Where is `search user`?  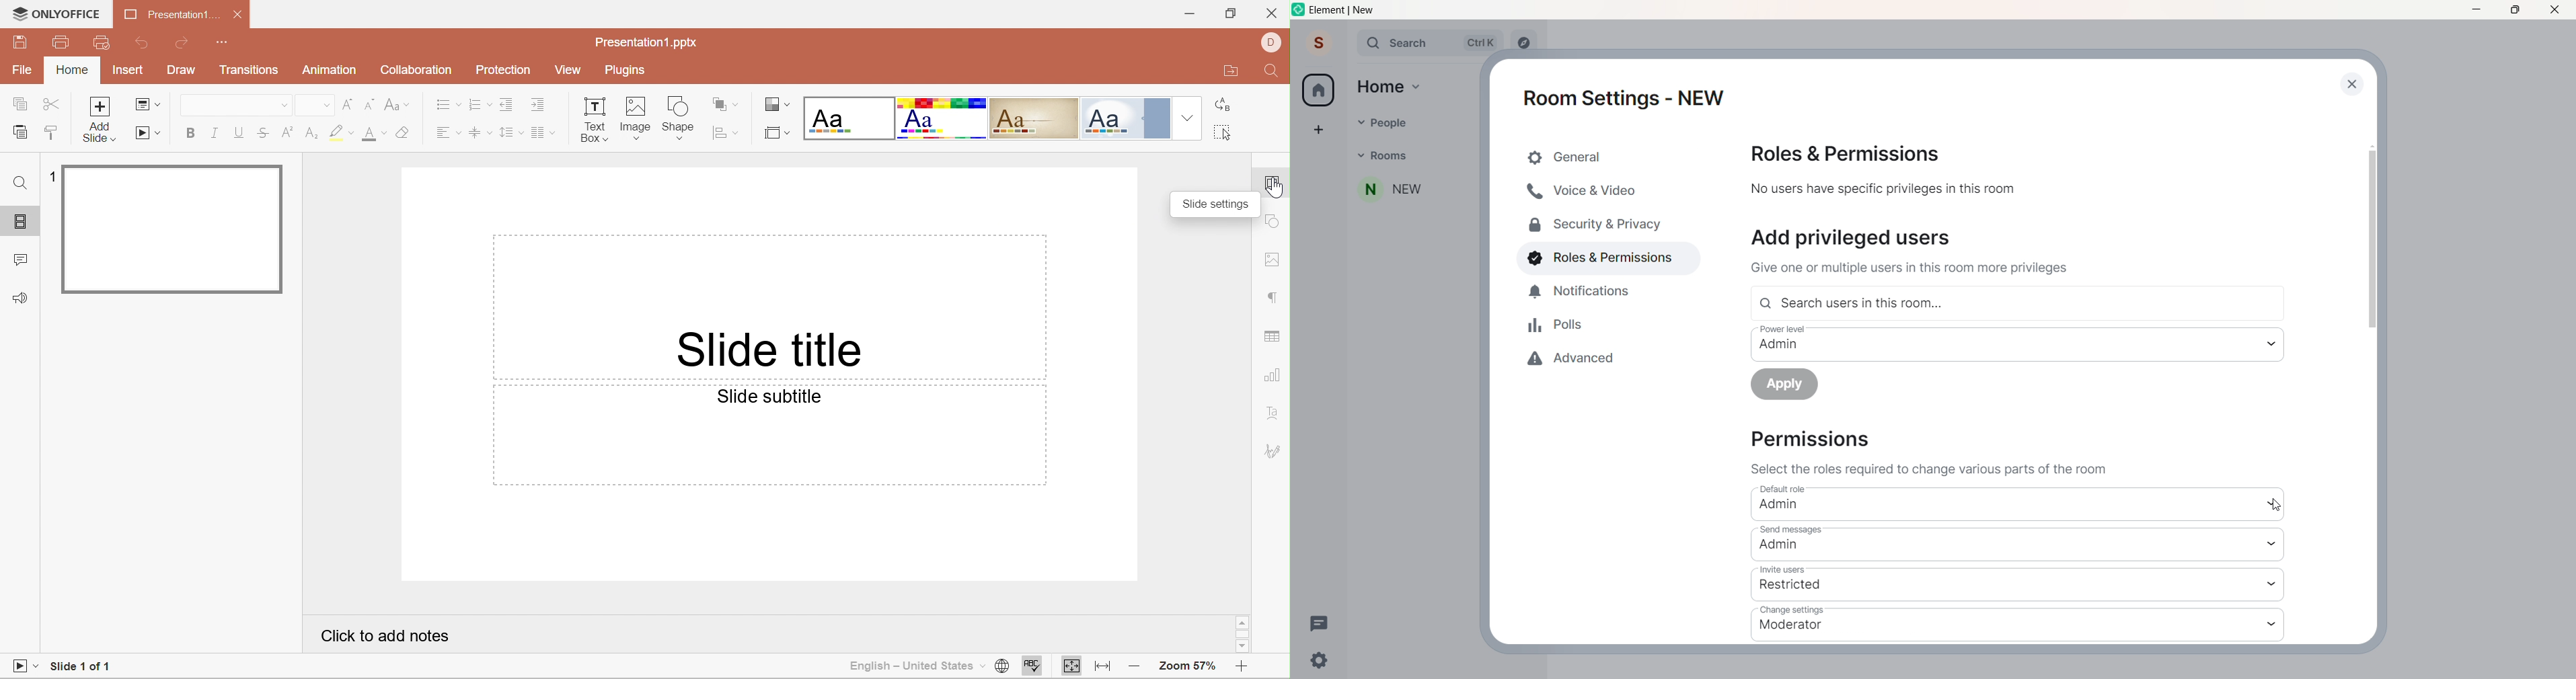
search user is located at coordinates (2022, 302).